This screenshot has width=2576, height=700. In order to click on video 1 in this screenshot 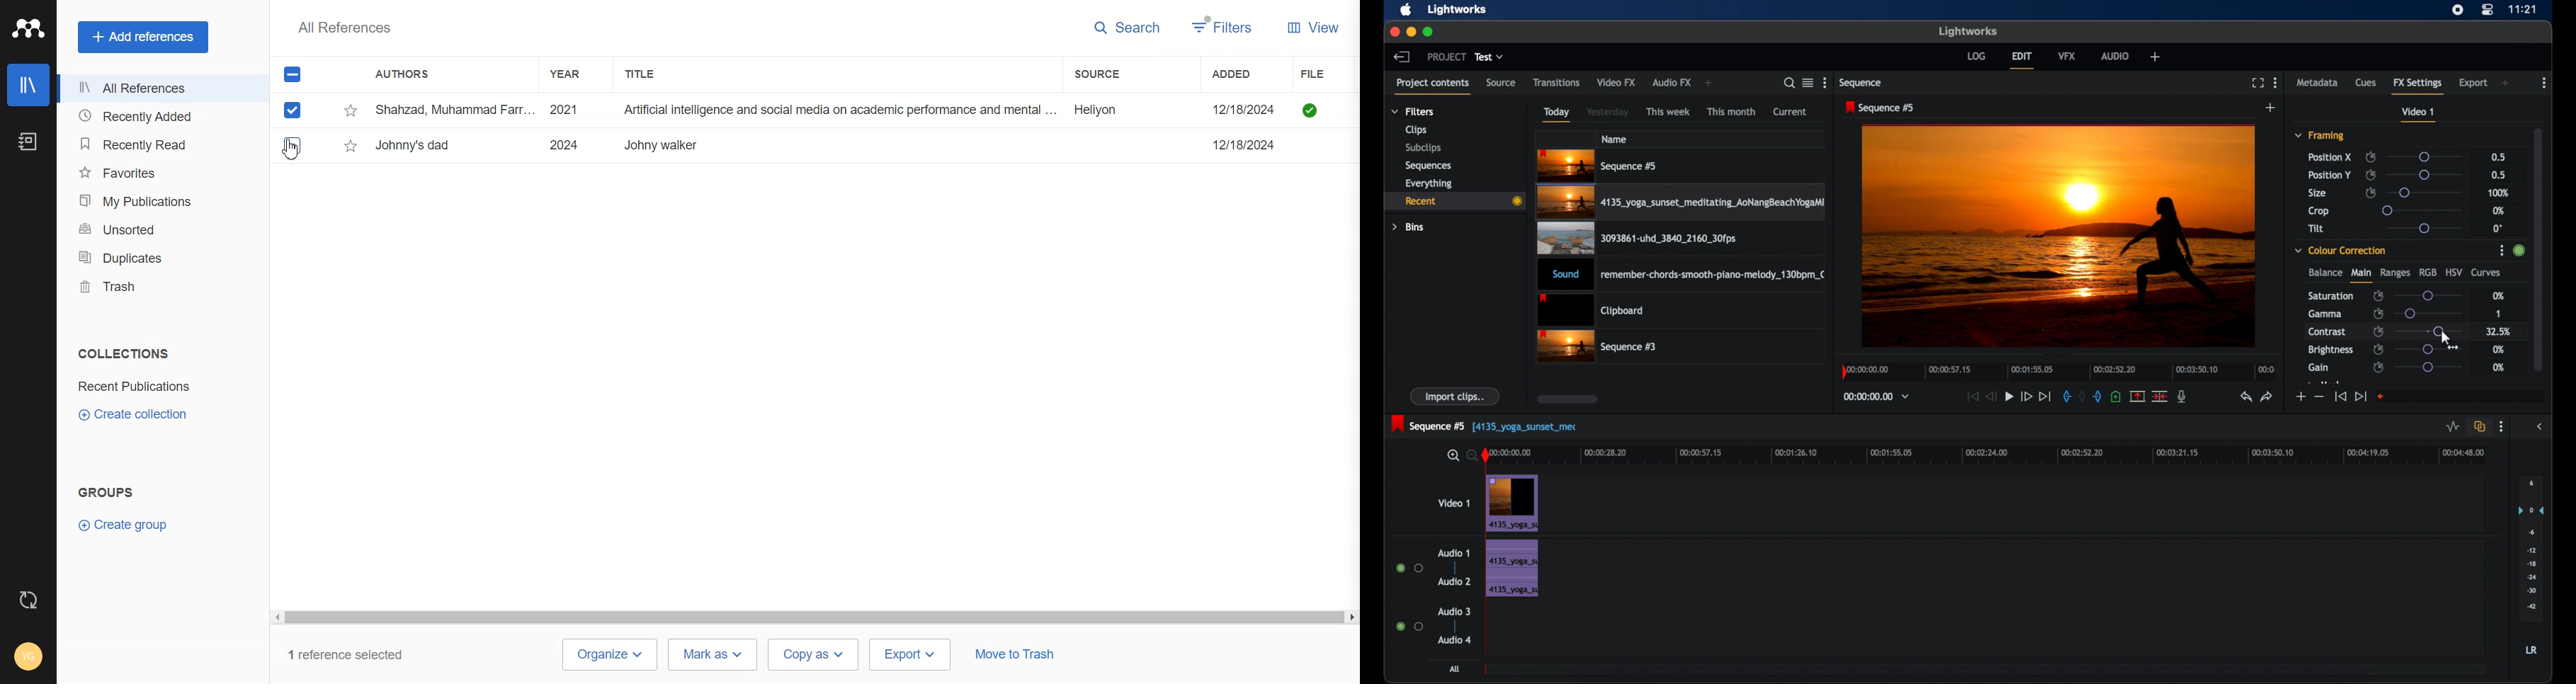, I will do `click(1455, 503)`.